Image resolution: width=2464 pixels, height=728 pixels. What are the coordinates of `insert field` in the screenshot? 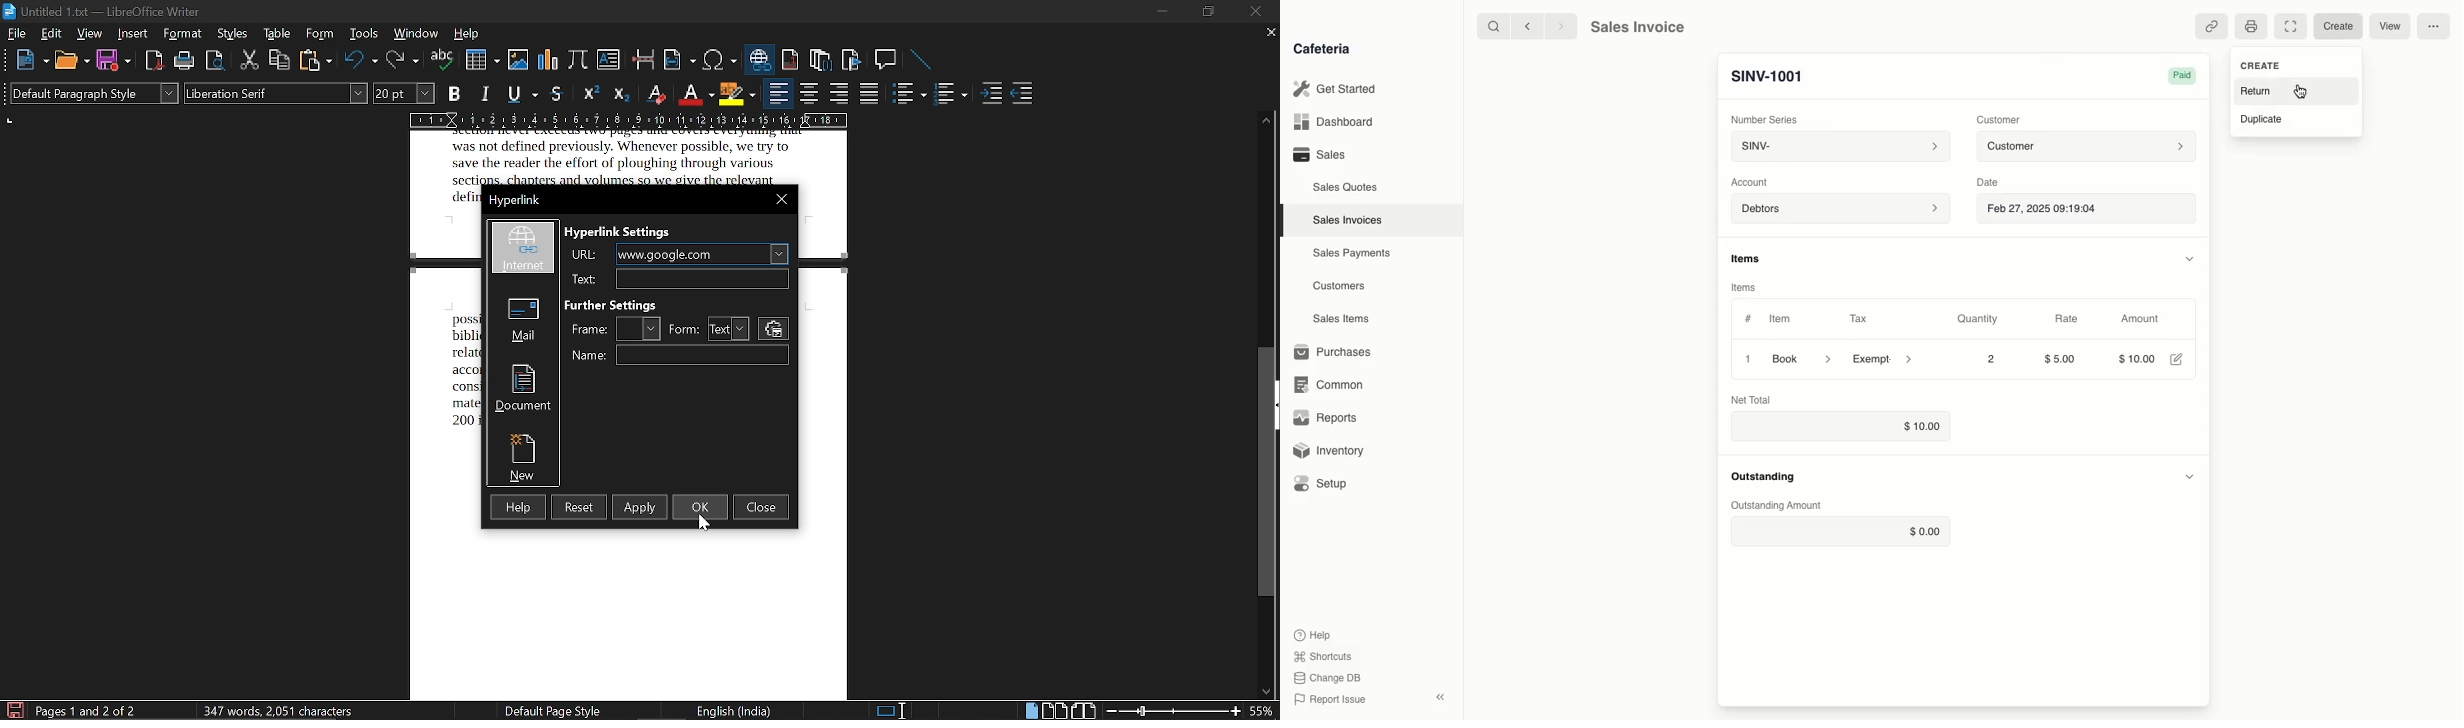 It's located at (681, 60).